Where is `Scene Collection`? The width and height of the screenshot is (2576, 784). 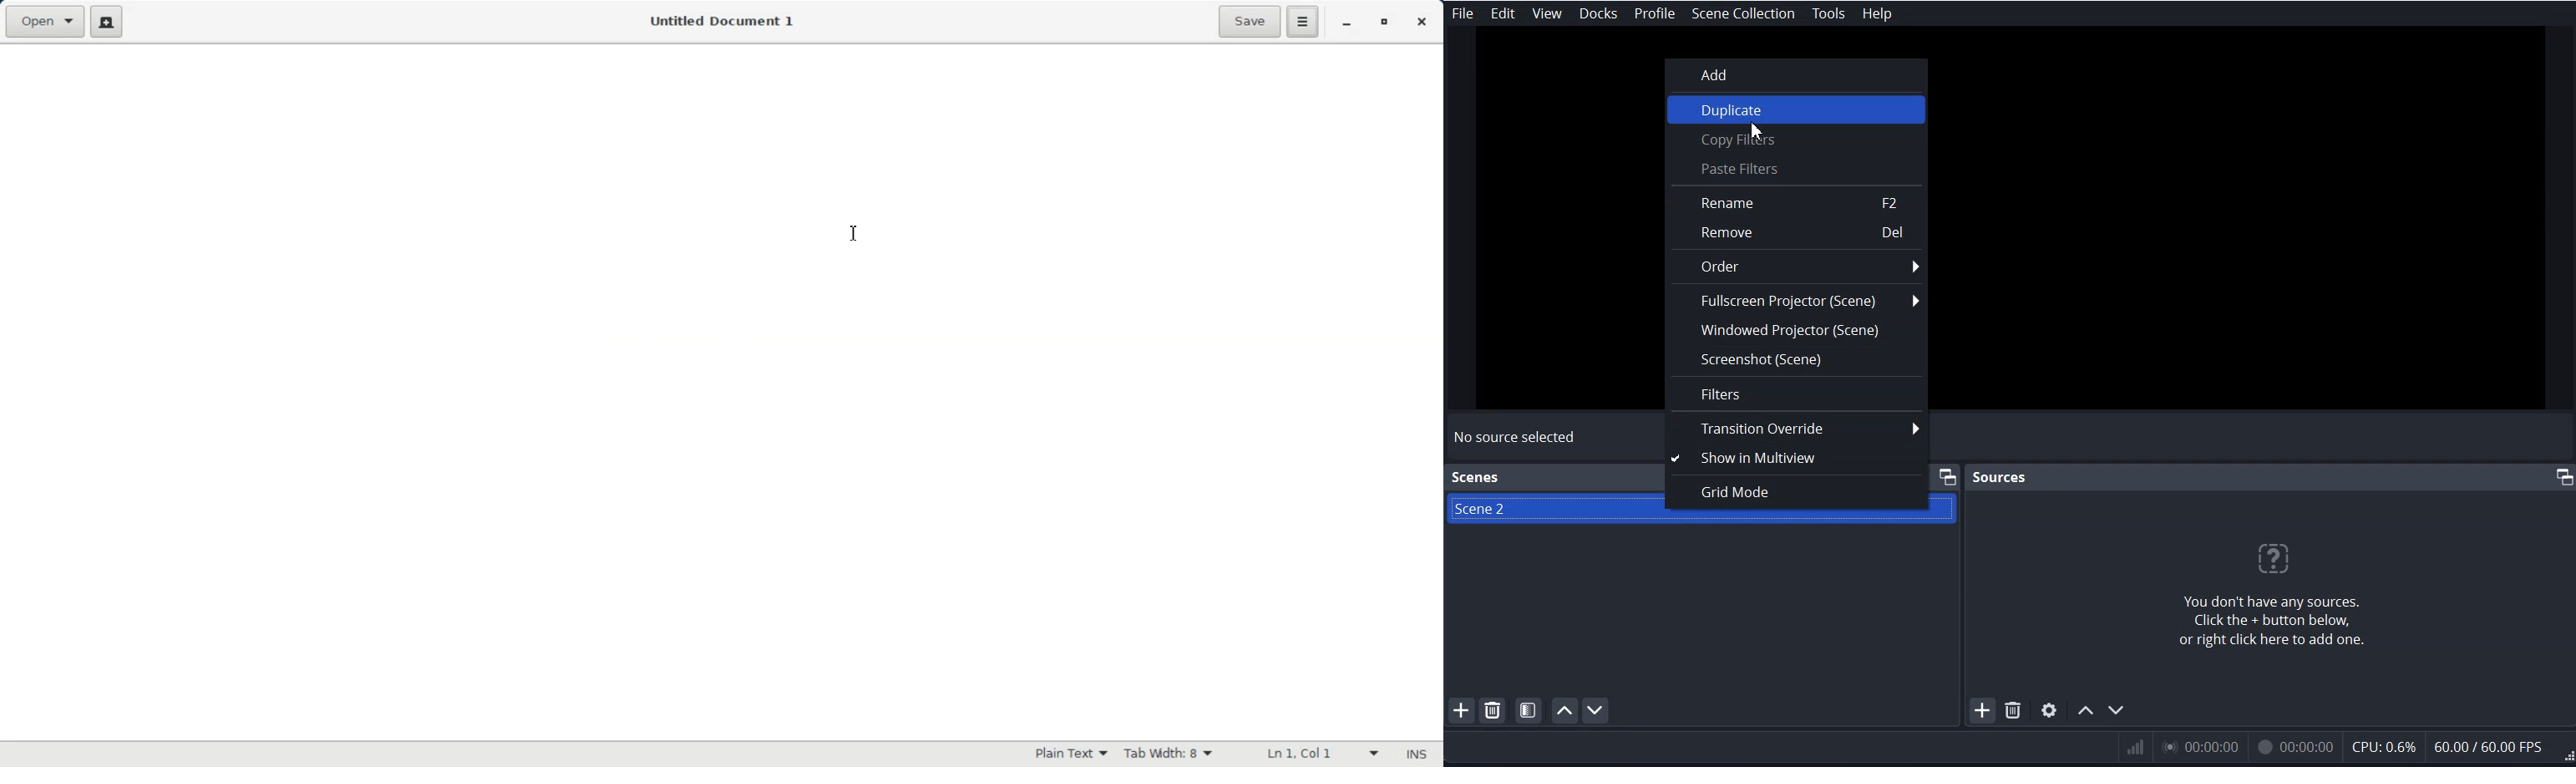 Scene Collection is located at coordinates (1742, 13).